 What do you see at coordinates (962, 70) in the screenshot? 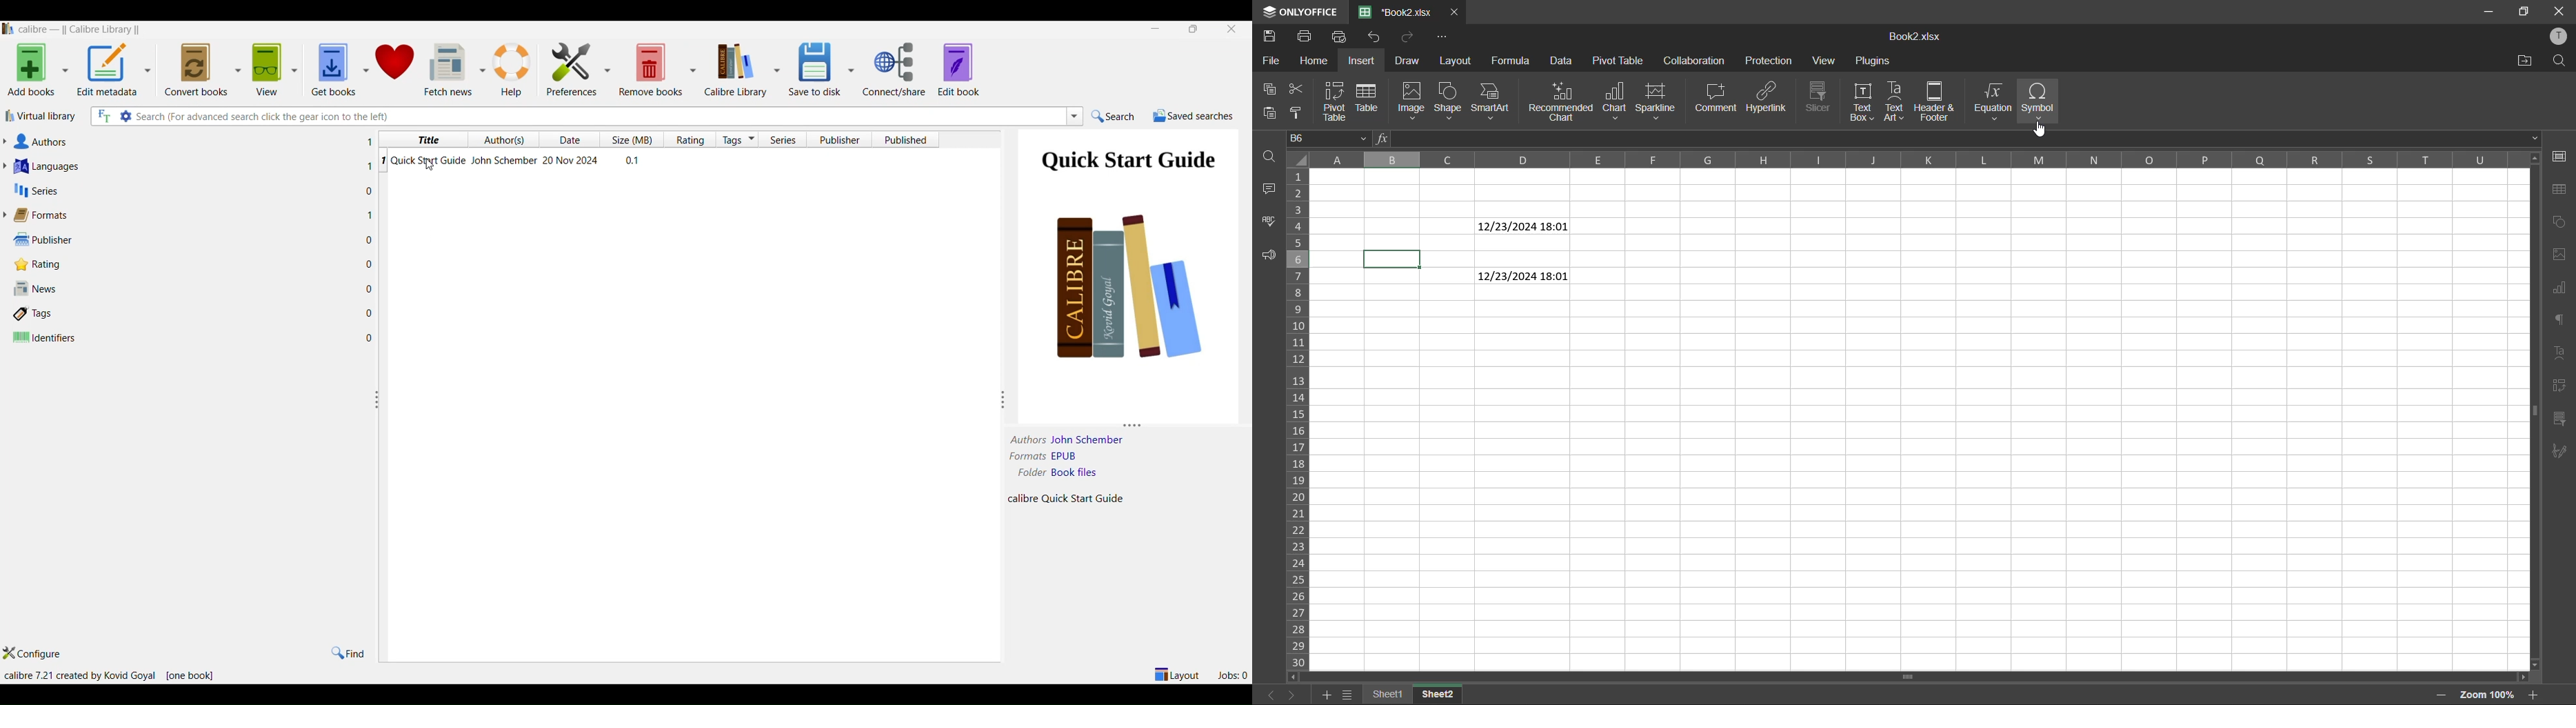
I see `edit book` at bounding box center [962, 70].